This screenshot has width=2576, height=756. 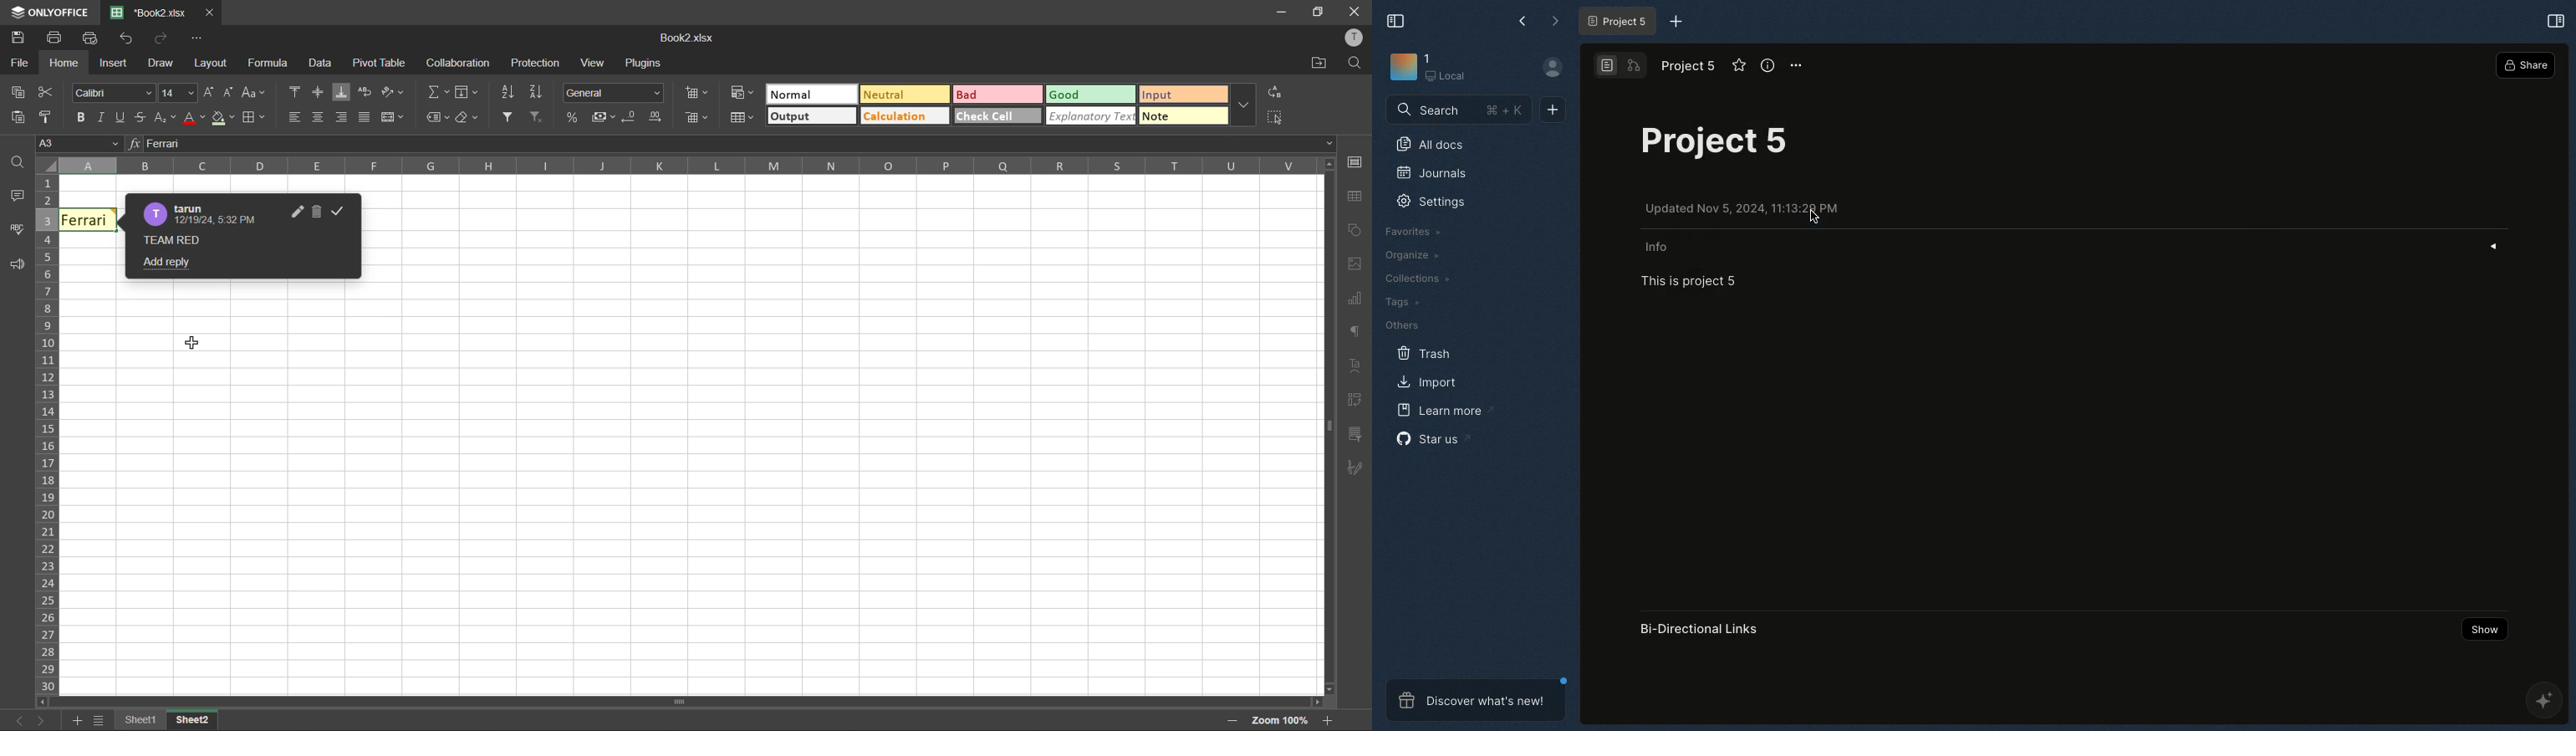 What do you see at coordinates (337, 212) in the screenshot?
I see `mark as resolved` at bounding box center [337, 212].